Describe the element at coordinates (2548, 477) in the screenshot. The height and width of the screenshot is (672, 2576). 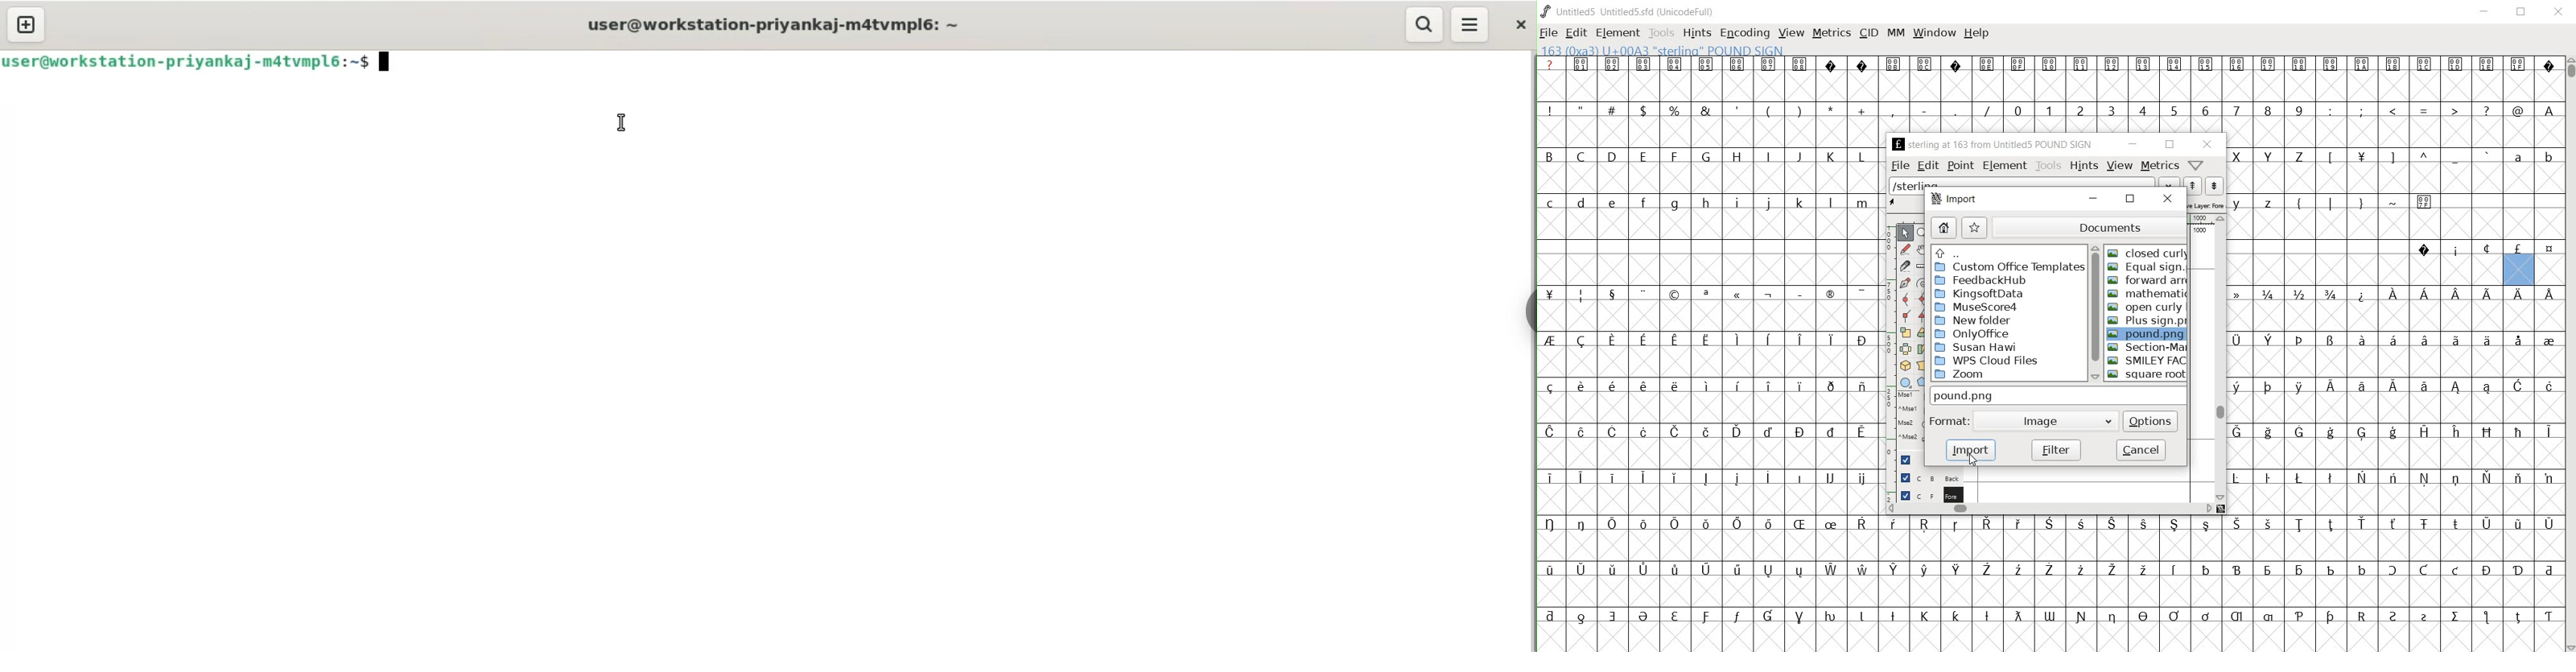
I see `Symbol` at that location.